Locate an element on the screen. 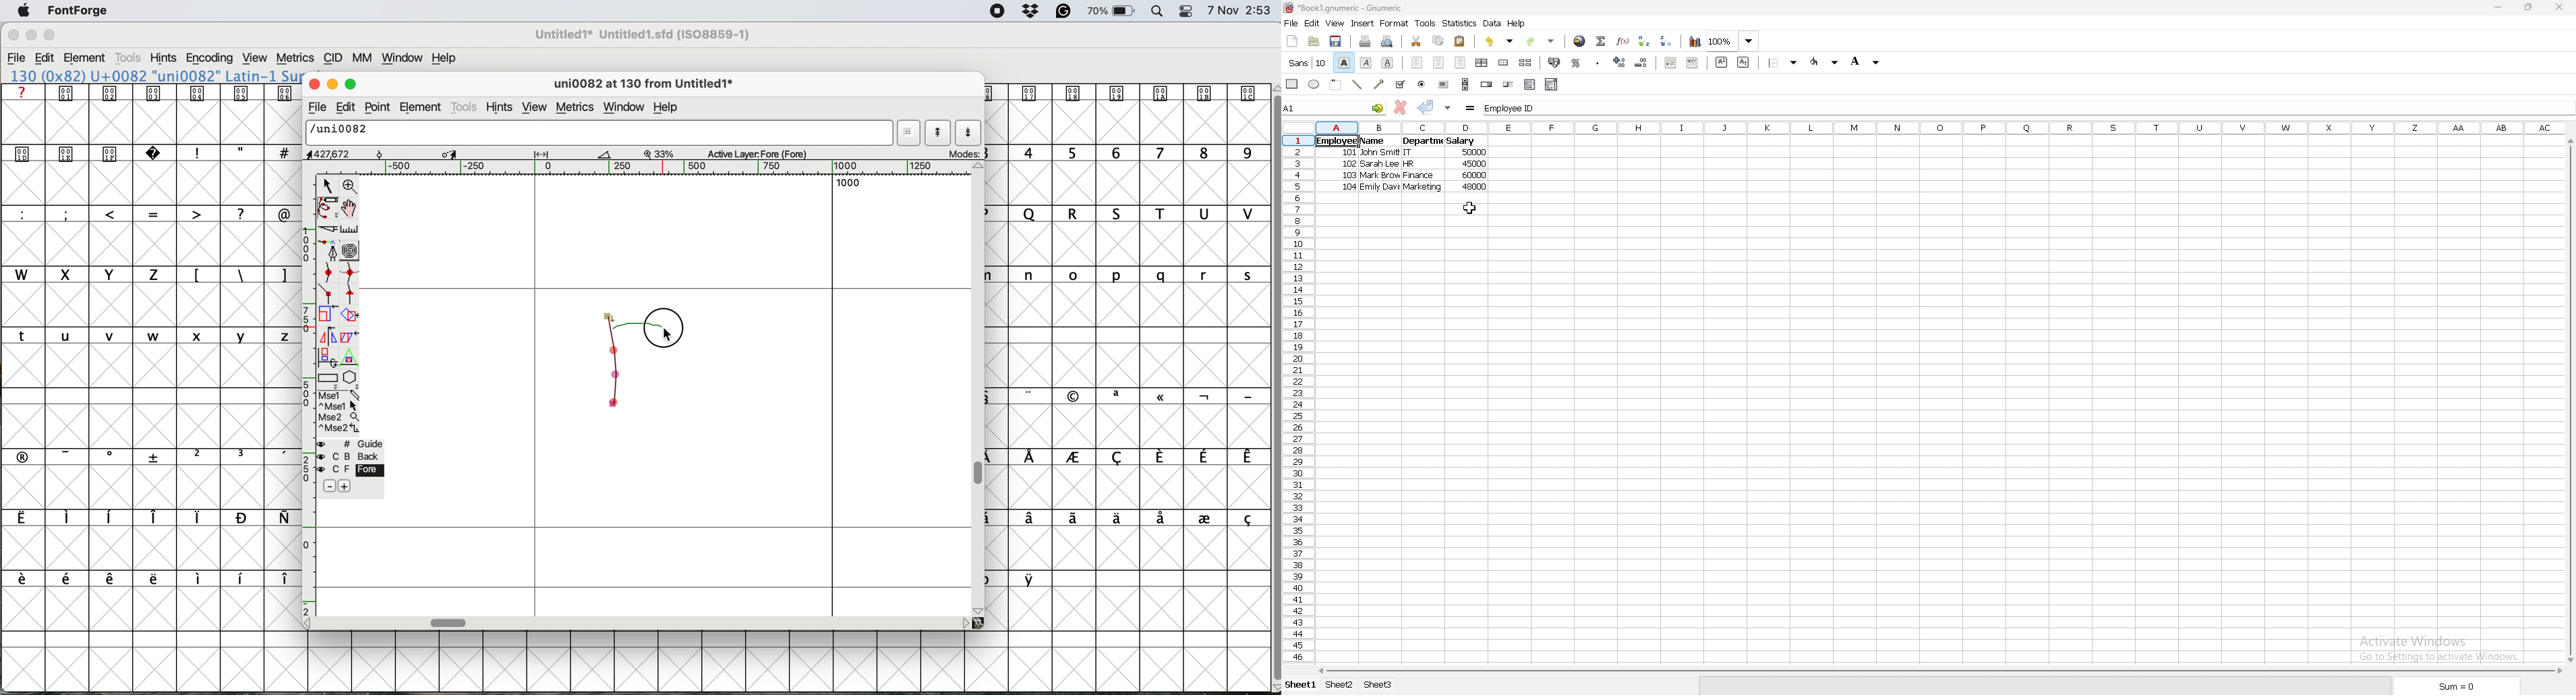 This screenshot has height=700, width=2576. view is located at coordinates (535, 108).